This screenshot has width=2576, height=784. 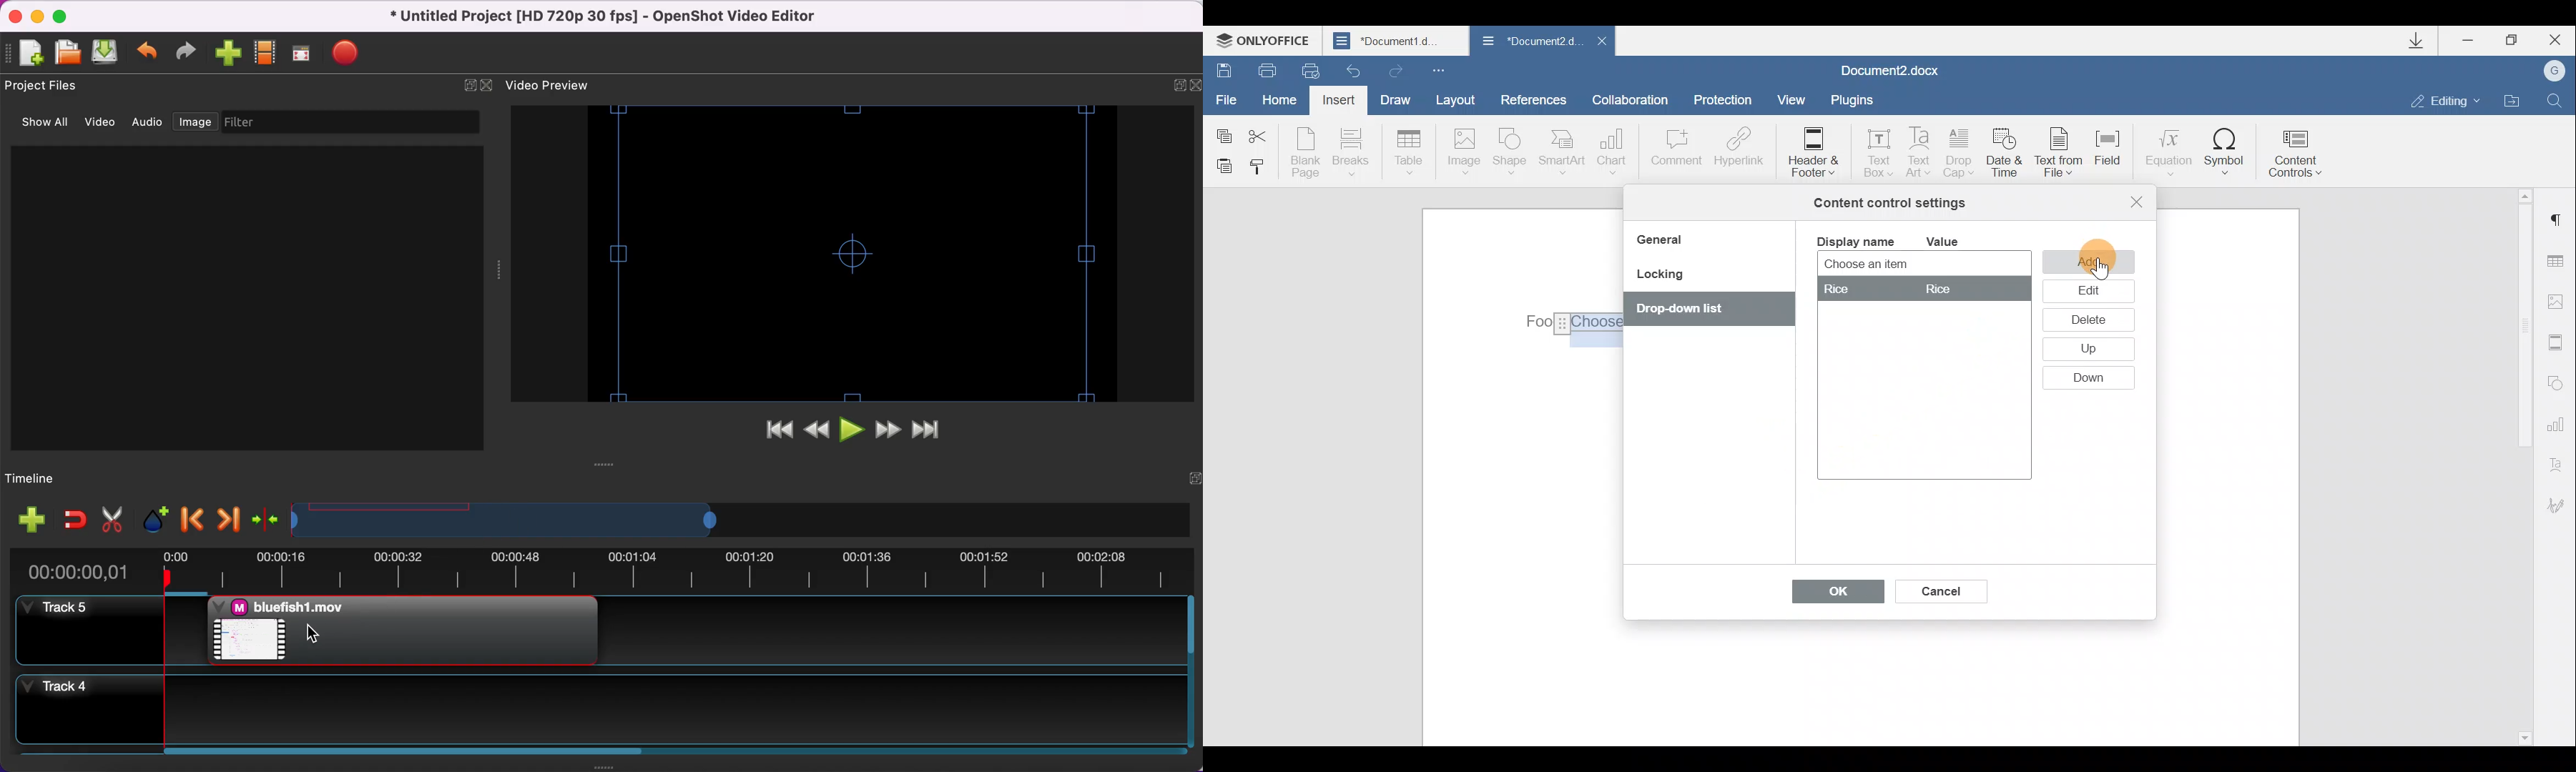 What do you see at coordinates (2562, 505) in the screenshot?
I see `Signature settings` at bounding box center [2562, 505].